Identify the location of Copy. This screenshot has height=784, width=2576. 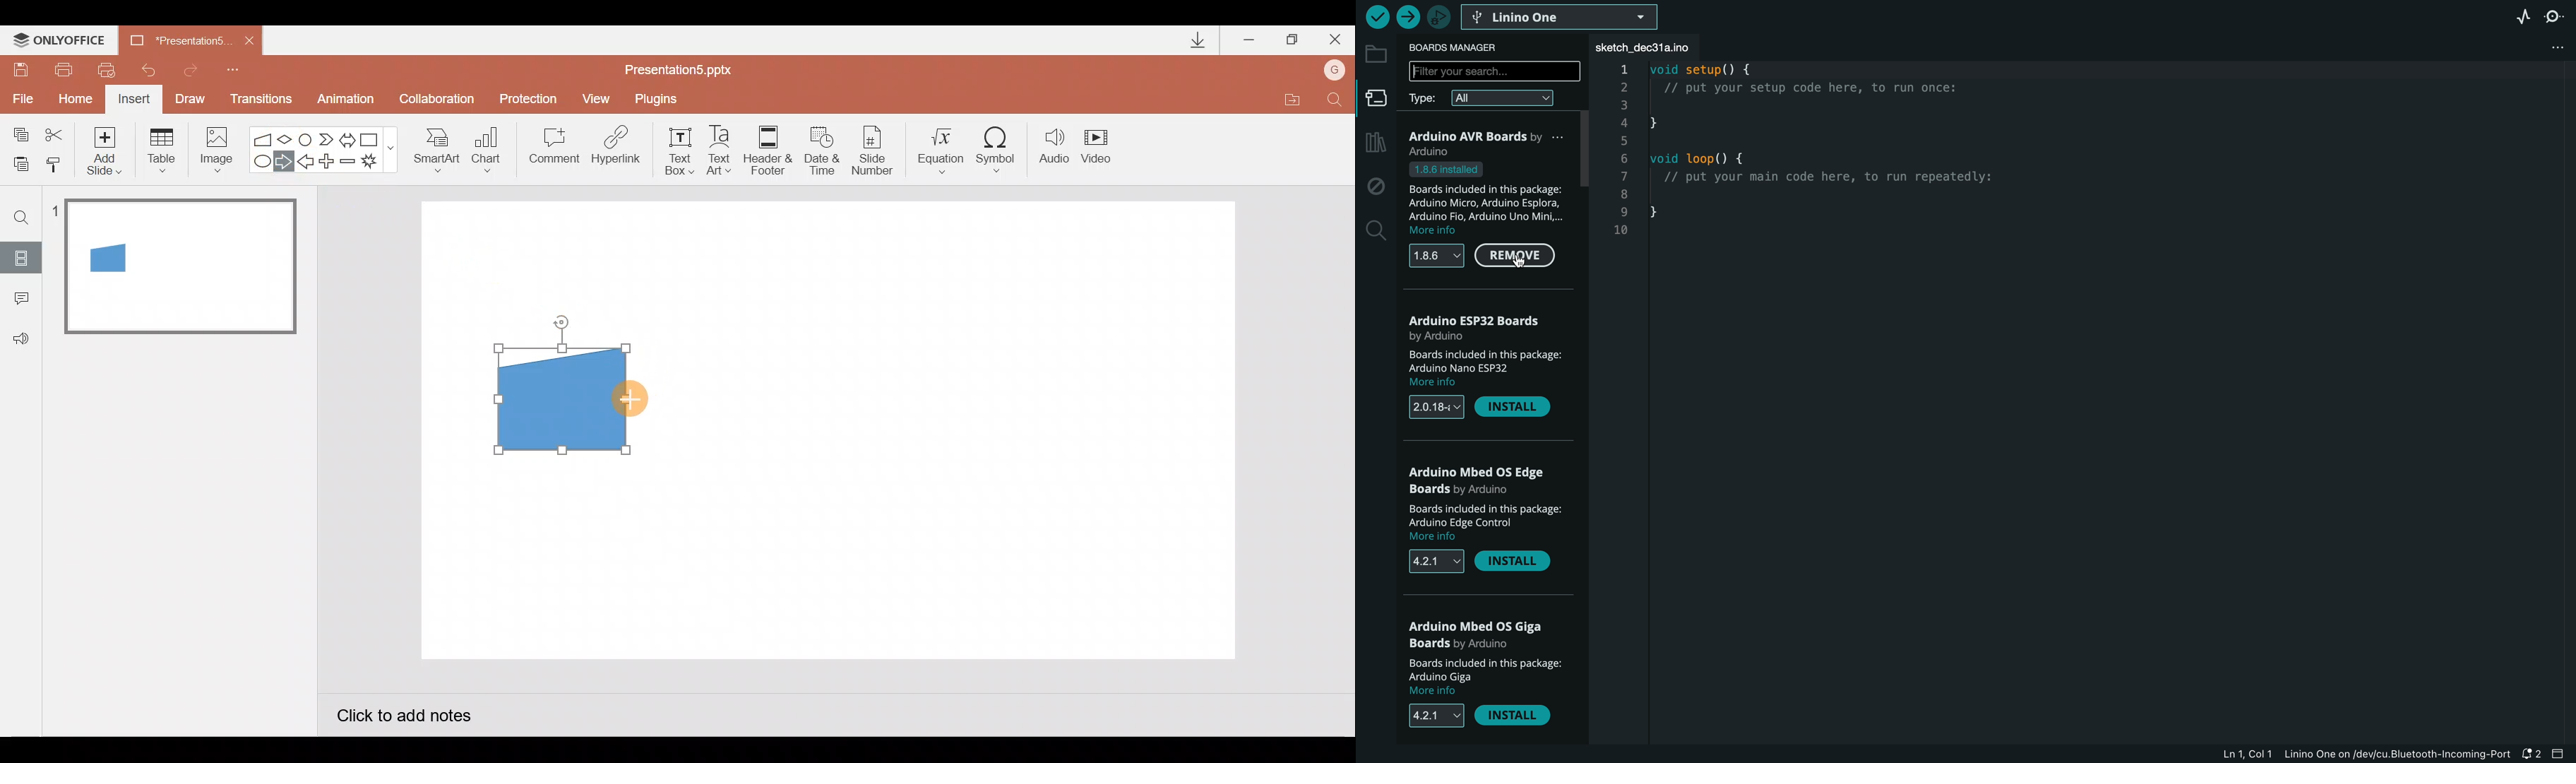
(18, 132).